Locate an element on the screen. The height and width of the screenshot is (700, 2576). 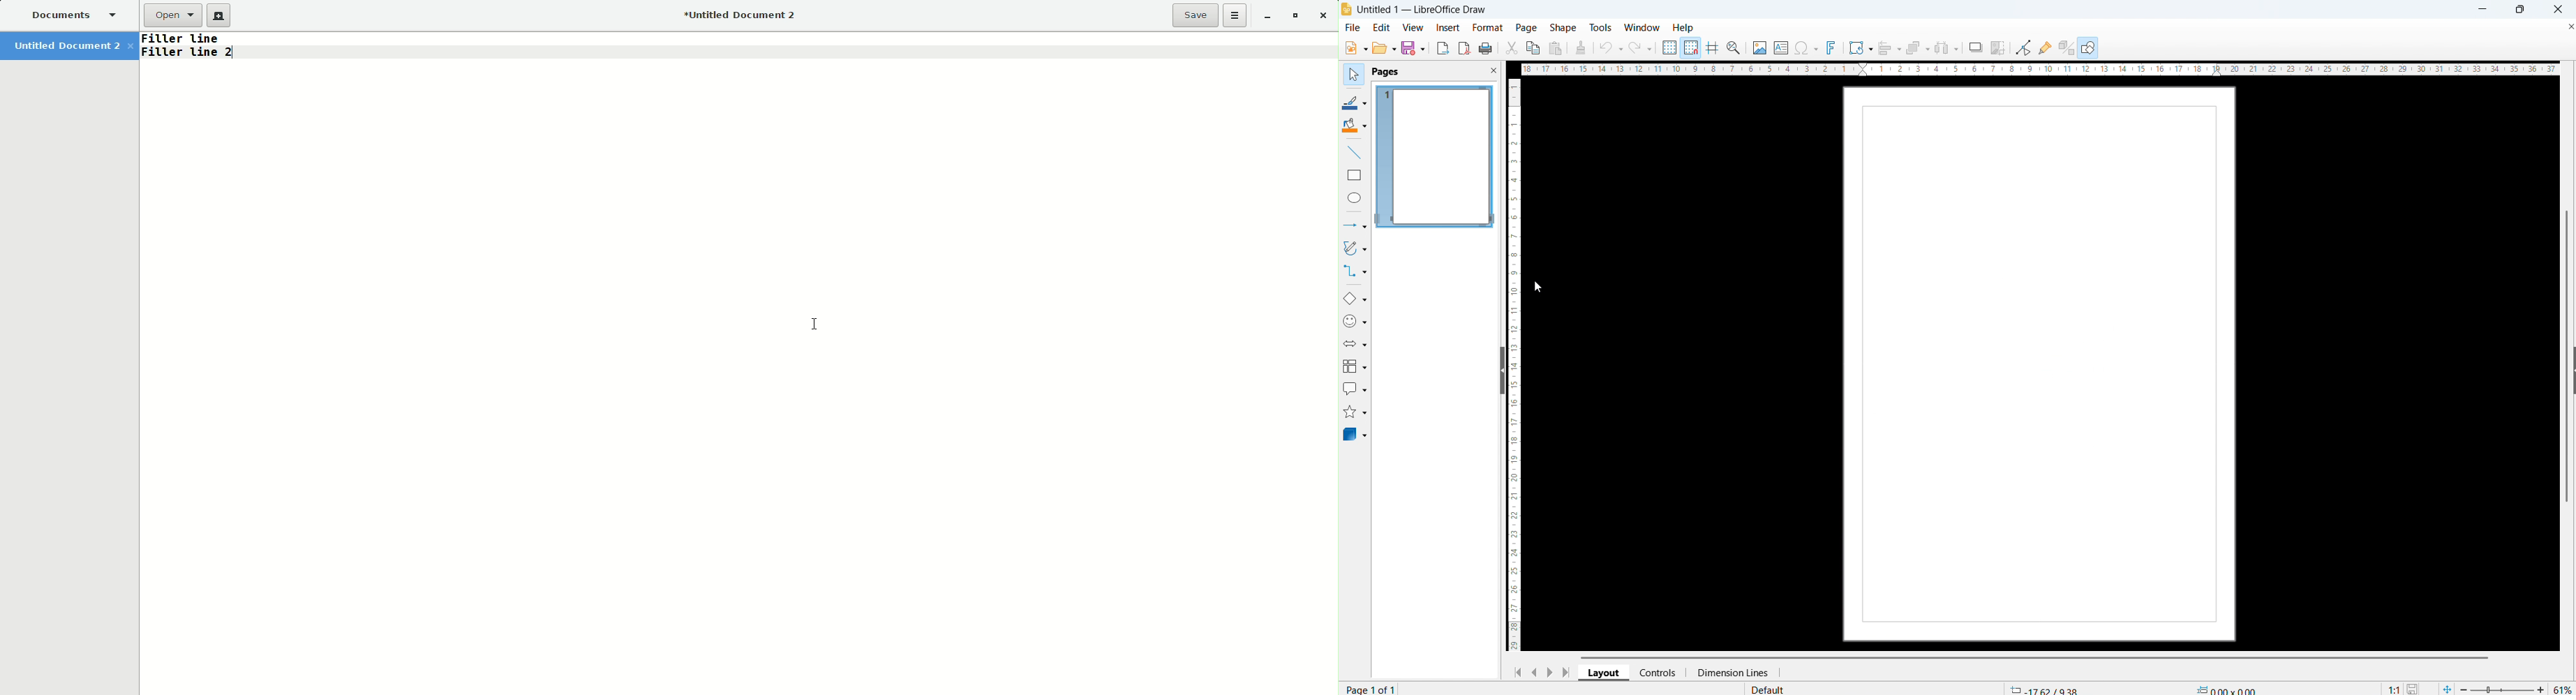
Snap to grid  is located at coordinates (1691, 48).